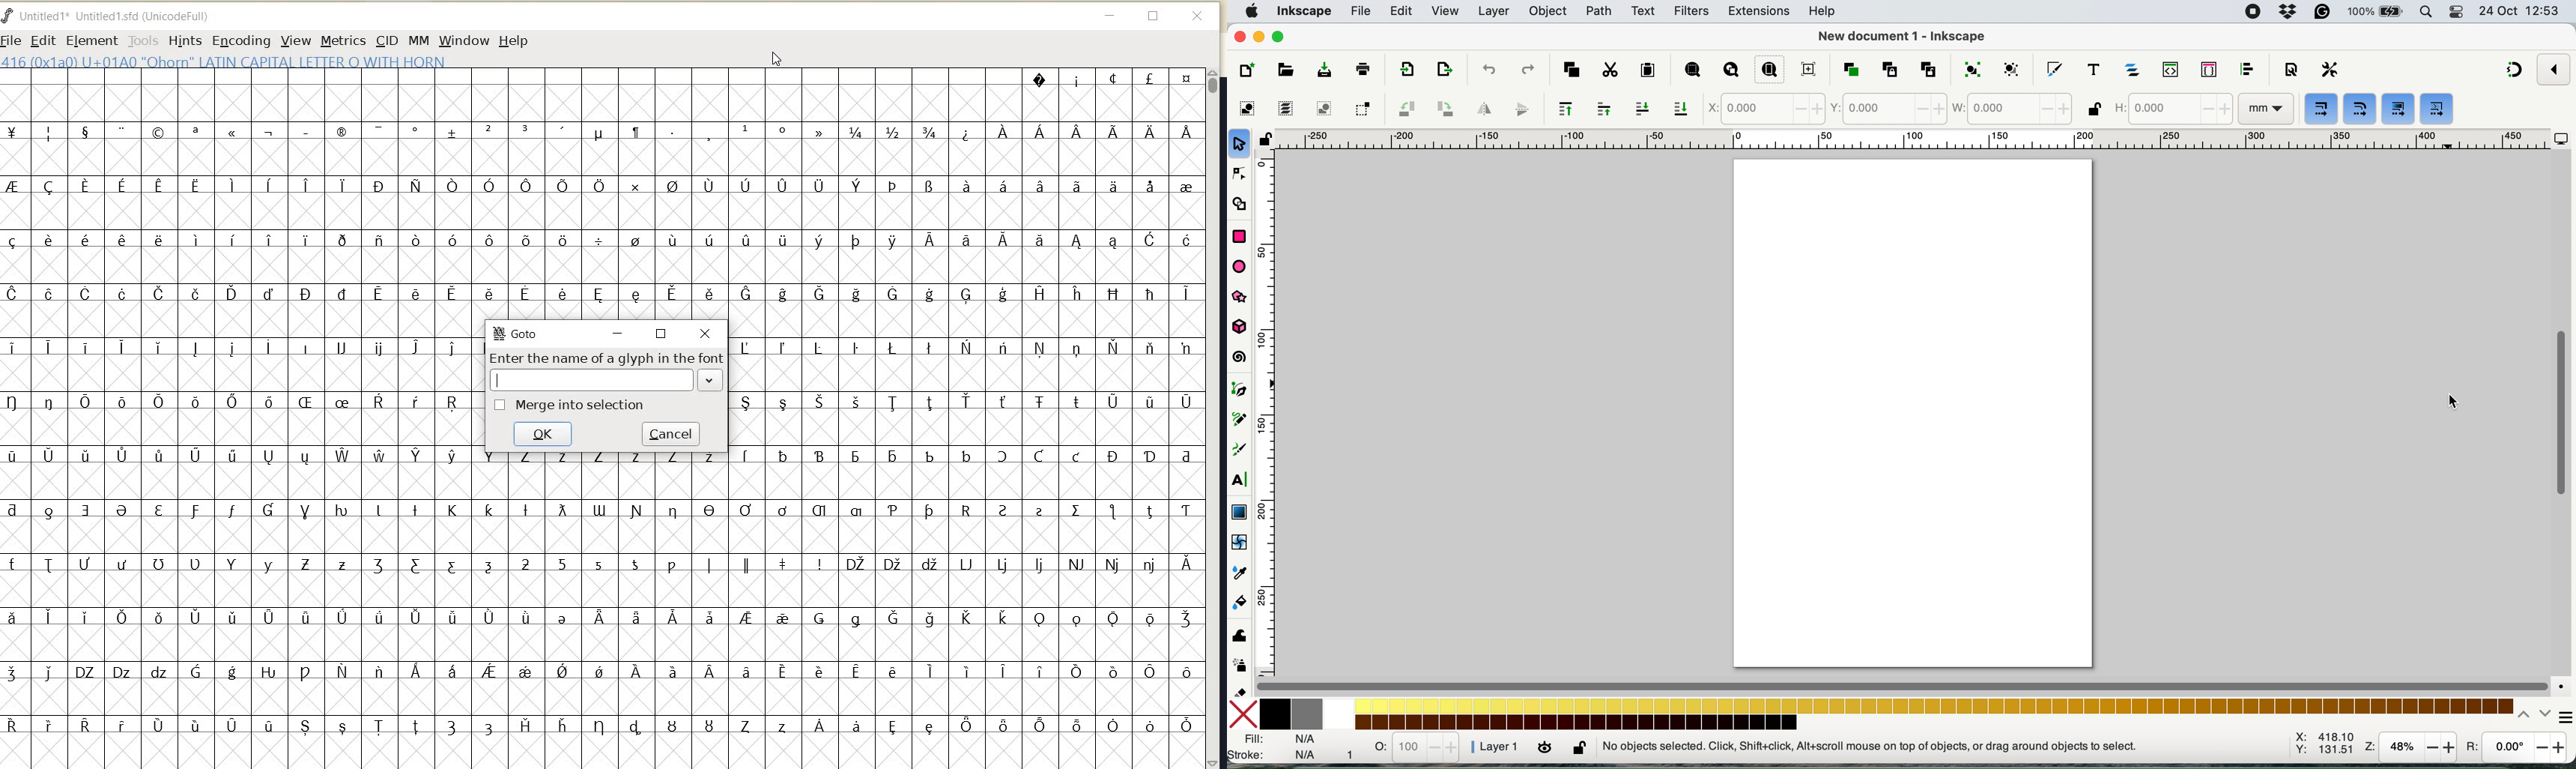  What do you see at coordinates (1242, 326) in the screenshot?
I see `3d box tool` at bounding box center [1242, 326].